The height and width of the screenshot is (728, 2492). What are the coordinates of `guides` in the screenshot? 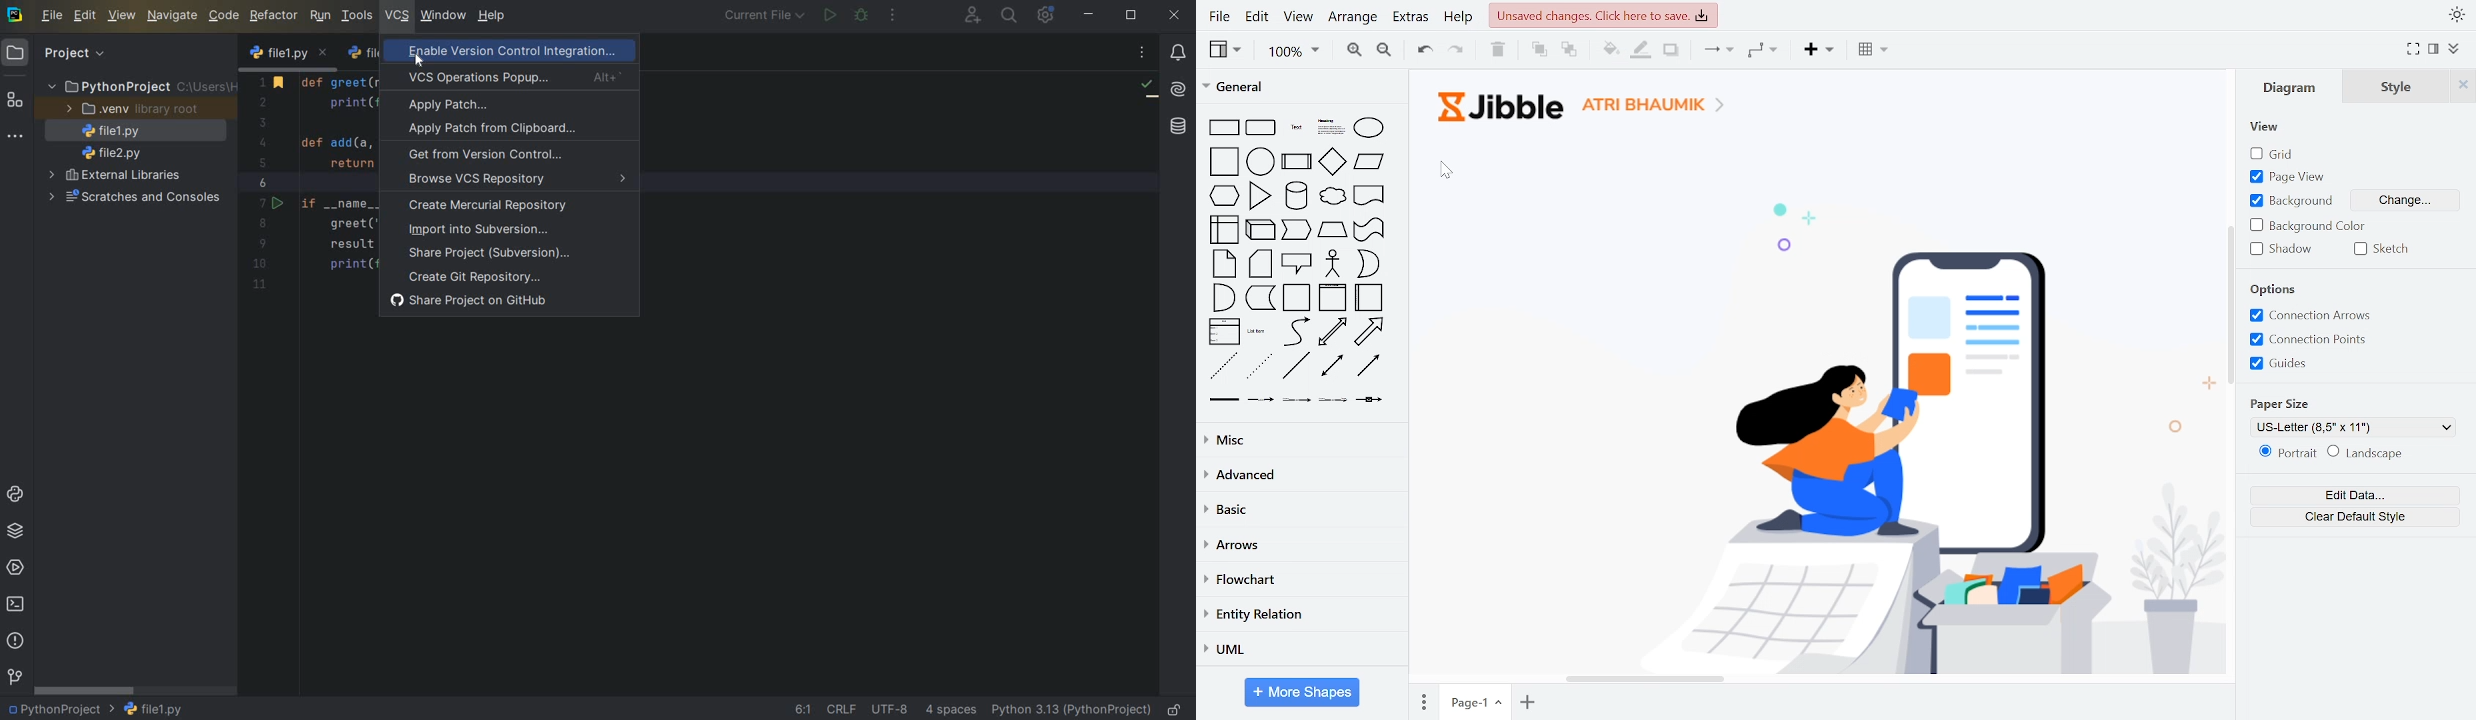 It's located at (2280, 364).